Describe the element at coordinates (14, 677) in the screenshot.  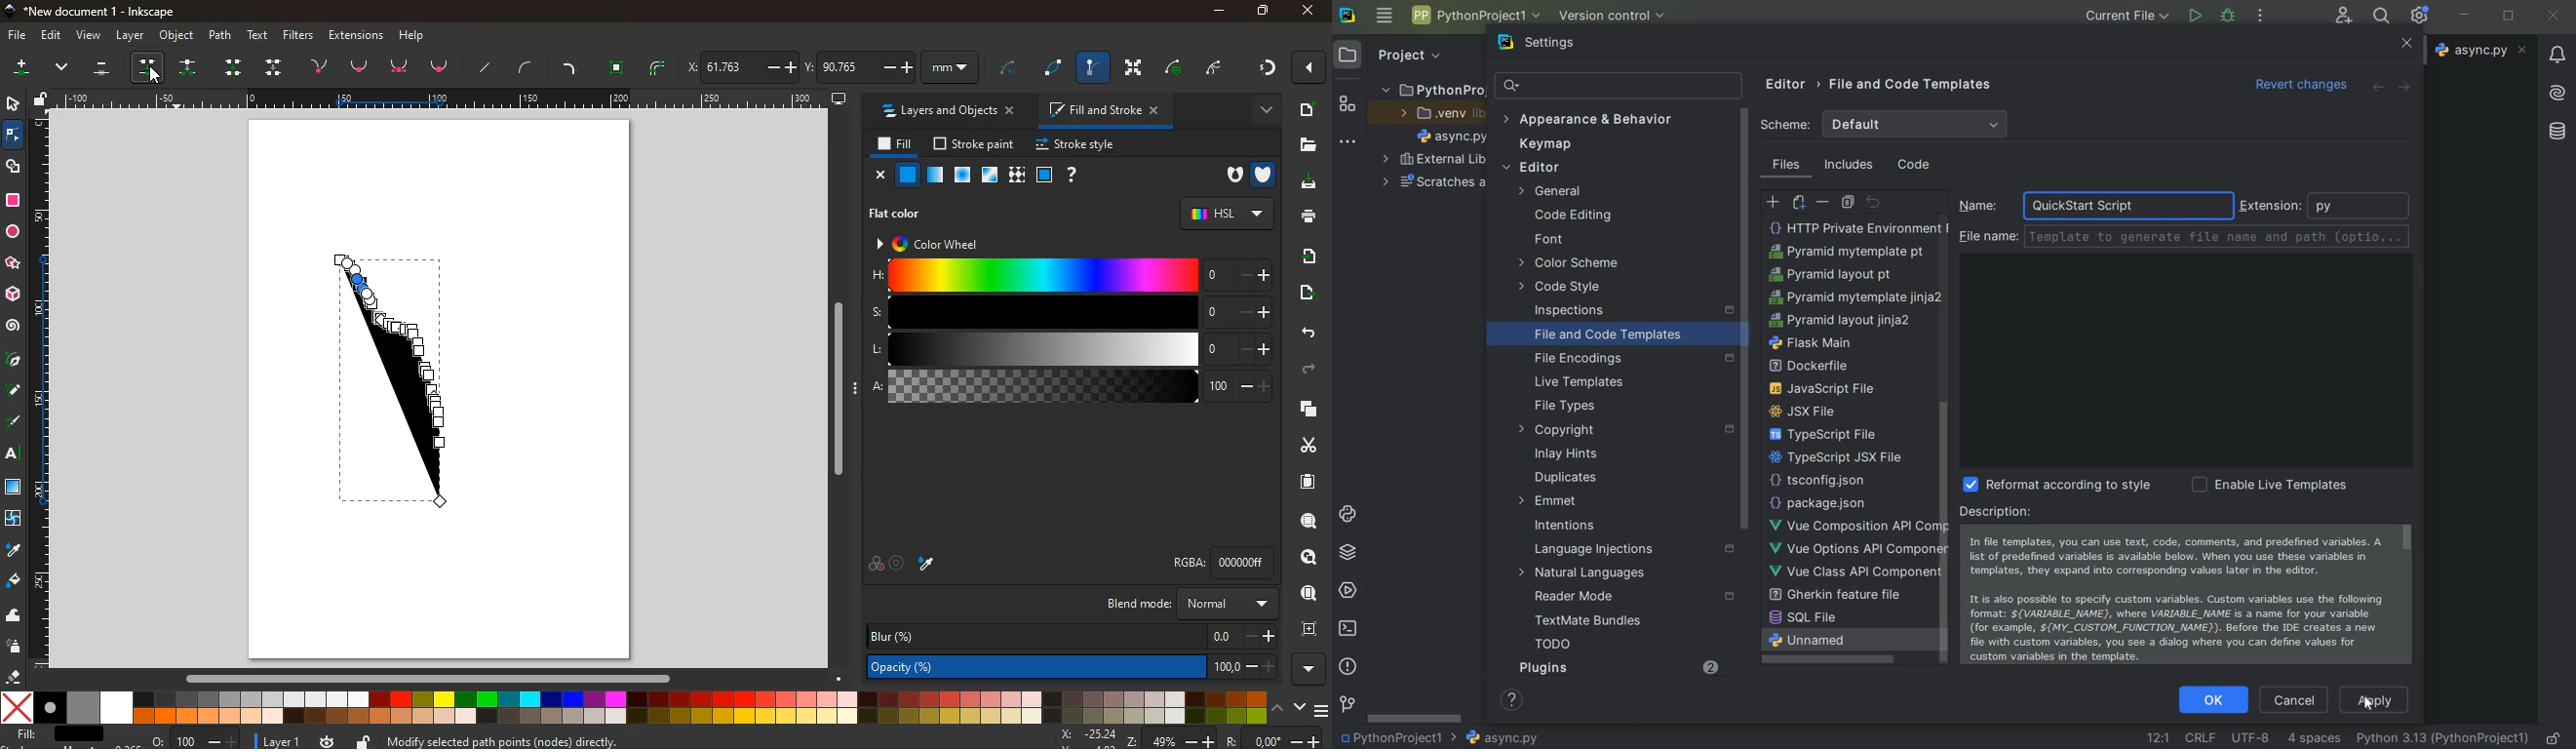
I see `erase` at that location.